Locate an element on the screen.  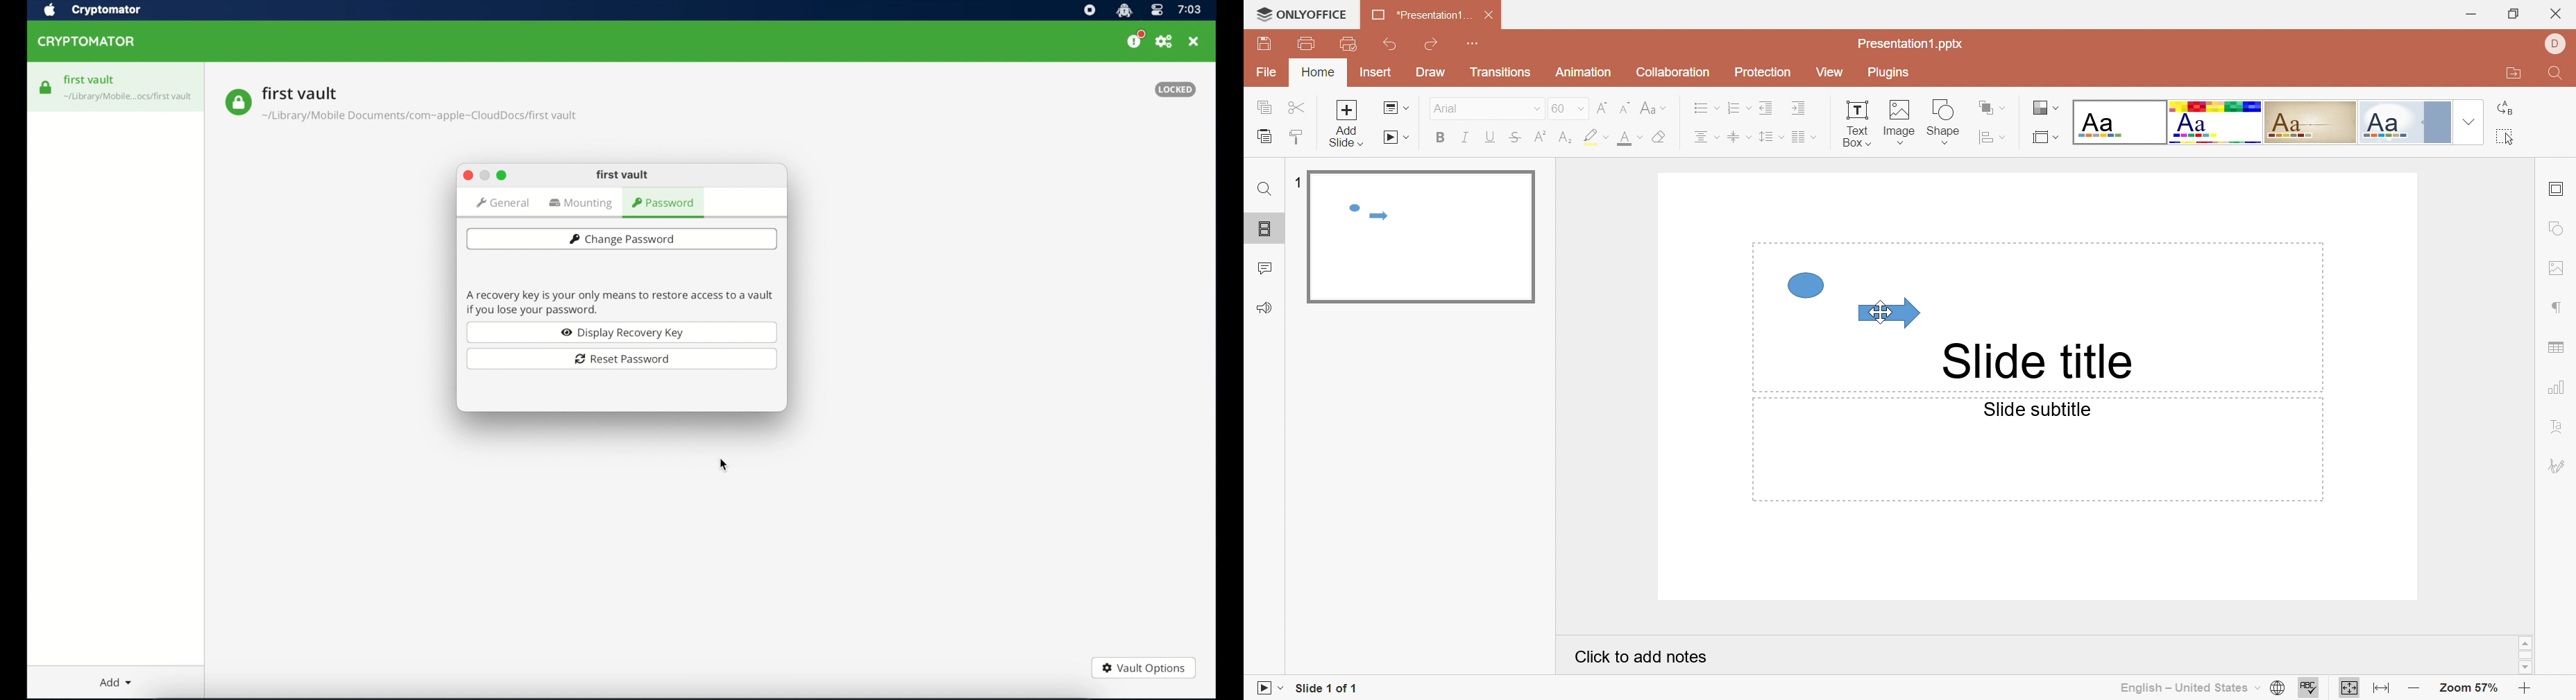
Change color theme is located at coordinates (2047, 107).